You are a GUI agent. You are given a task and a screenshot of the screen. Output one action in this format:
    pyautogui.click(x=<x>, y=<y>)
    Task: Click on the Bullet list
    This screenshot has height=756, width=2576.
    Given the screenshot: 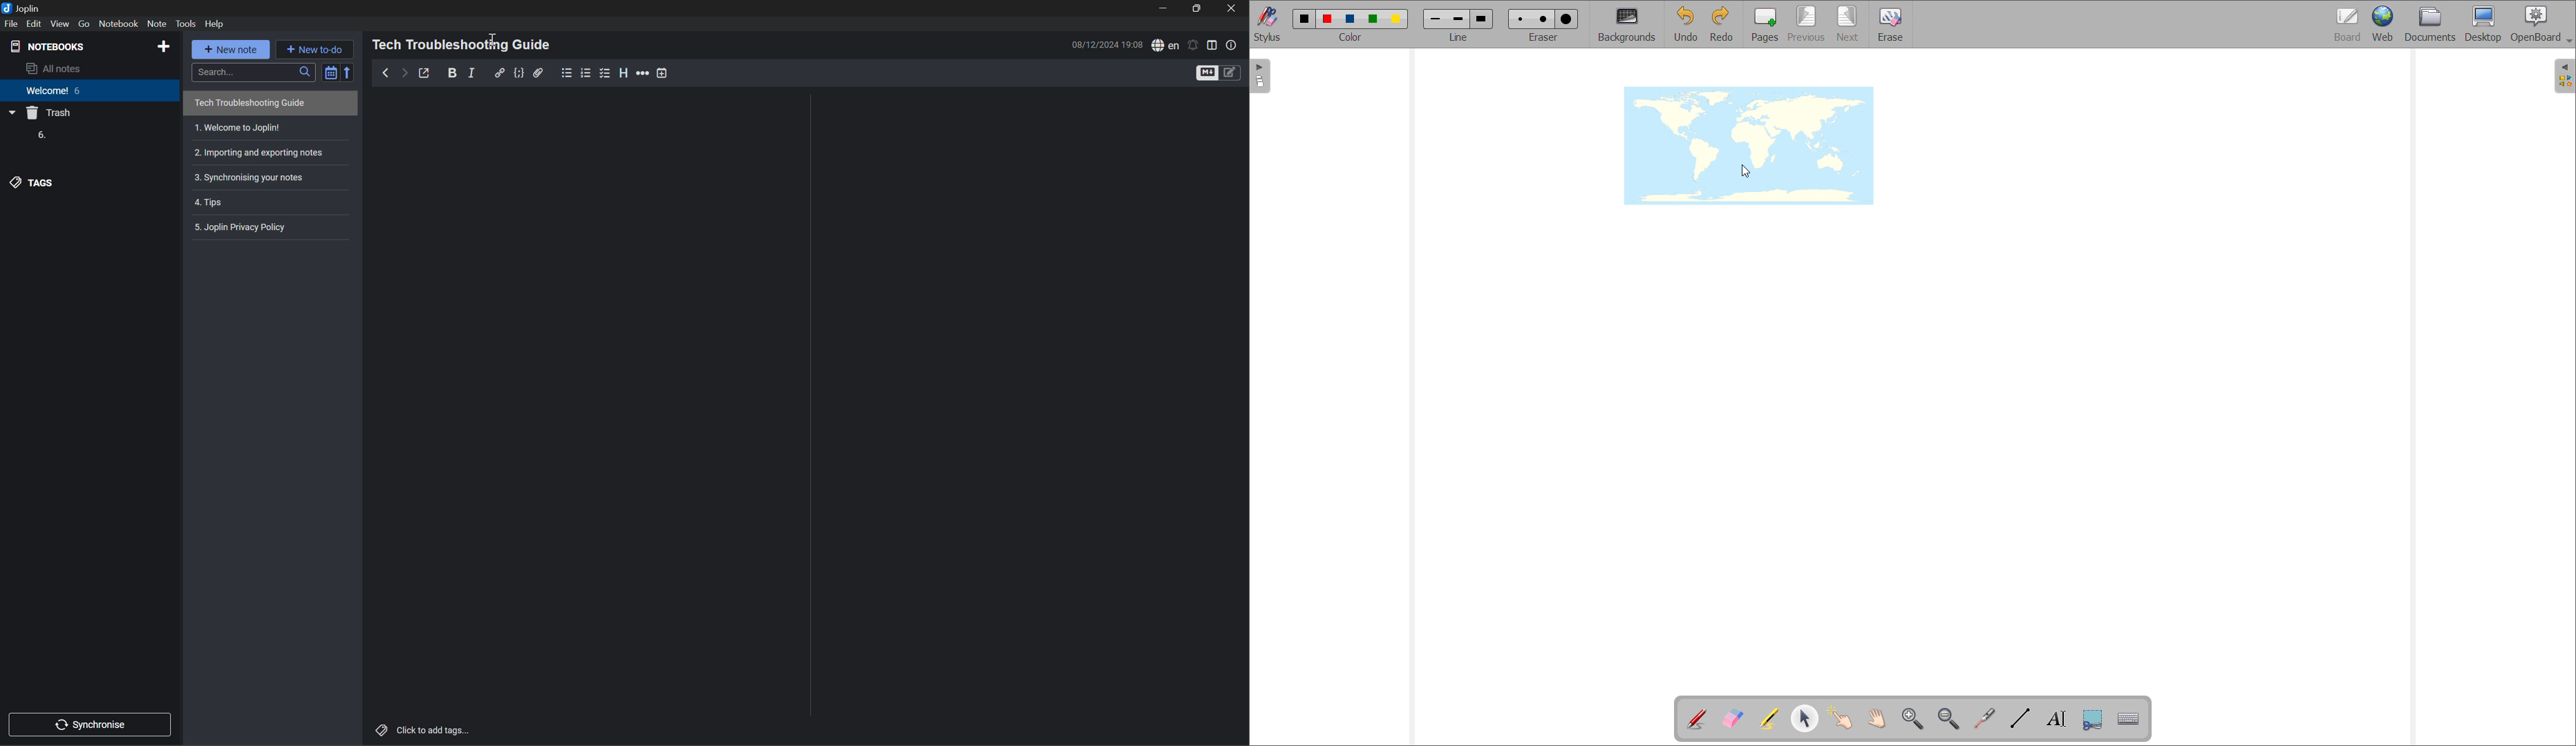 What is the action you would take?
    pyautogui.click(x=567, y=71)
    